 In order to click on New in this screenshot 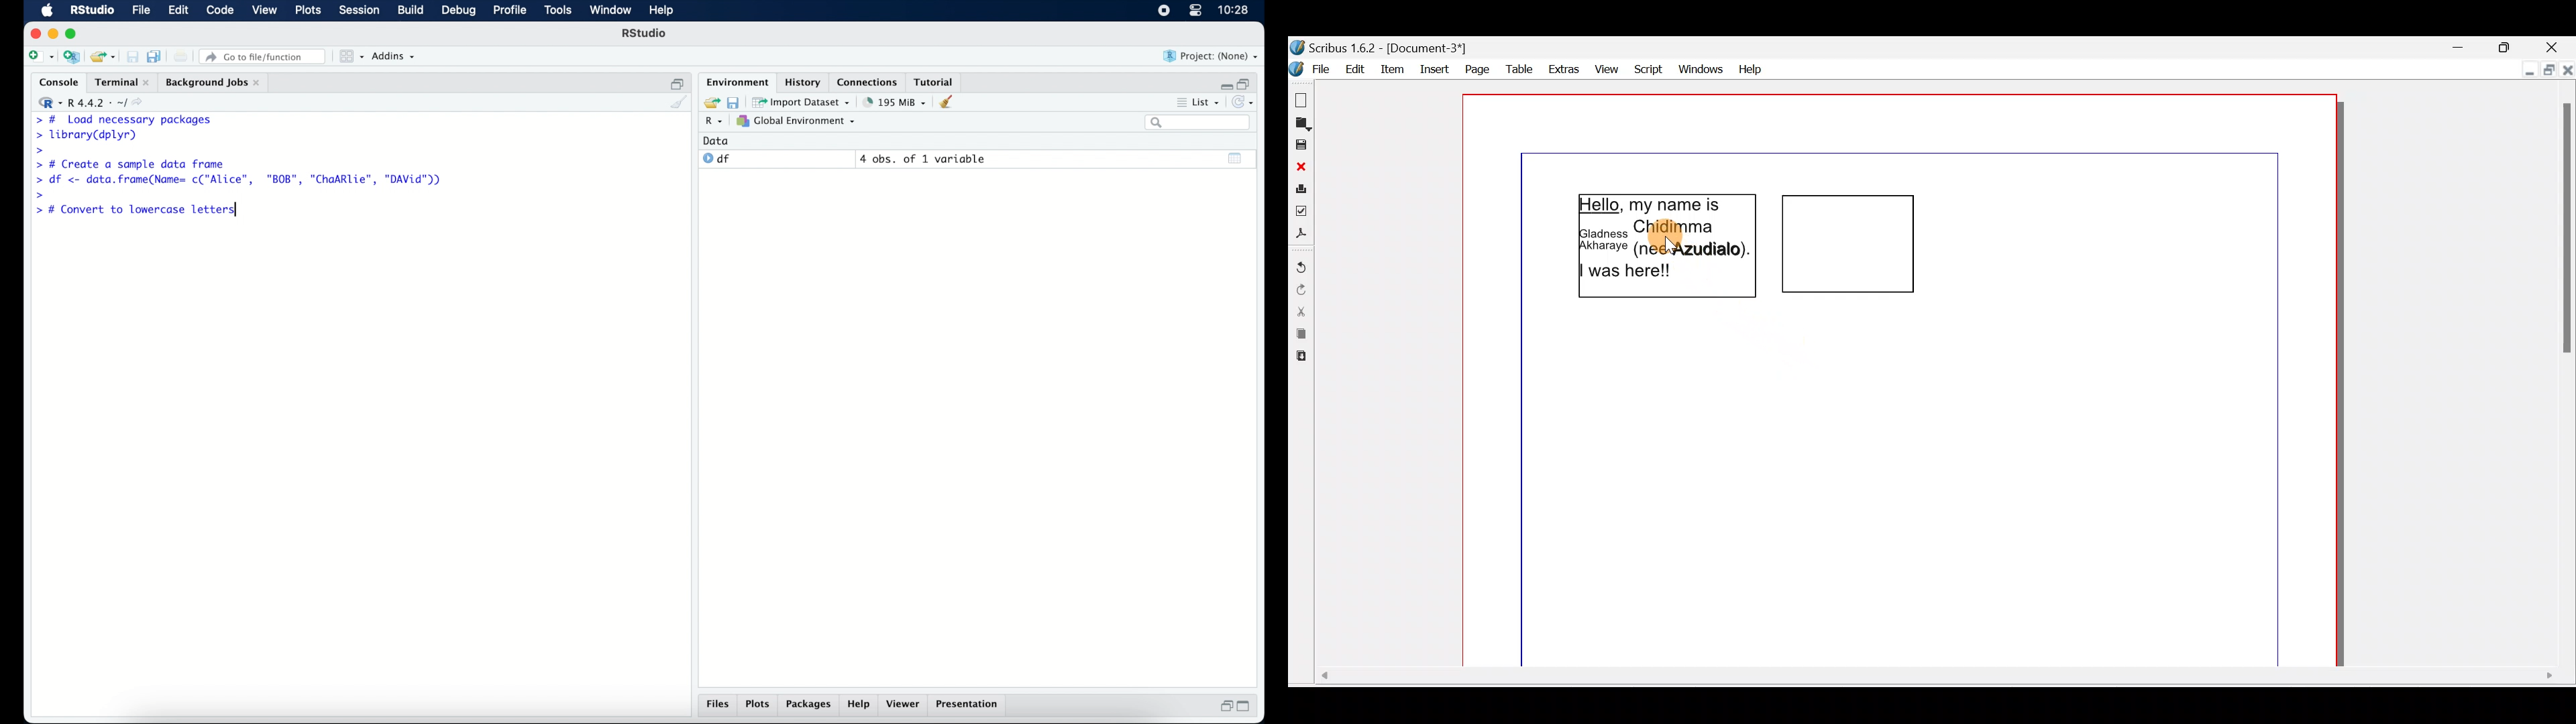, I will do `click(1303, 99)`.